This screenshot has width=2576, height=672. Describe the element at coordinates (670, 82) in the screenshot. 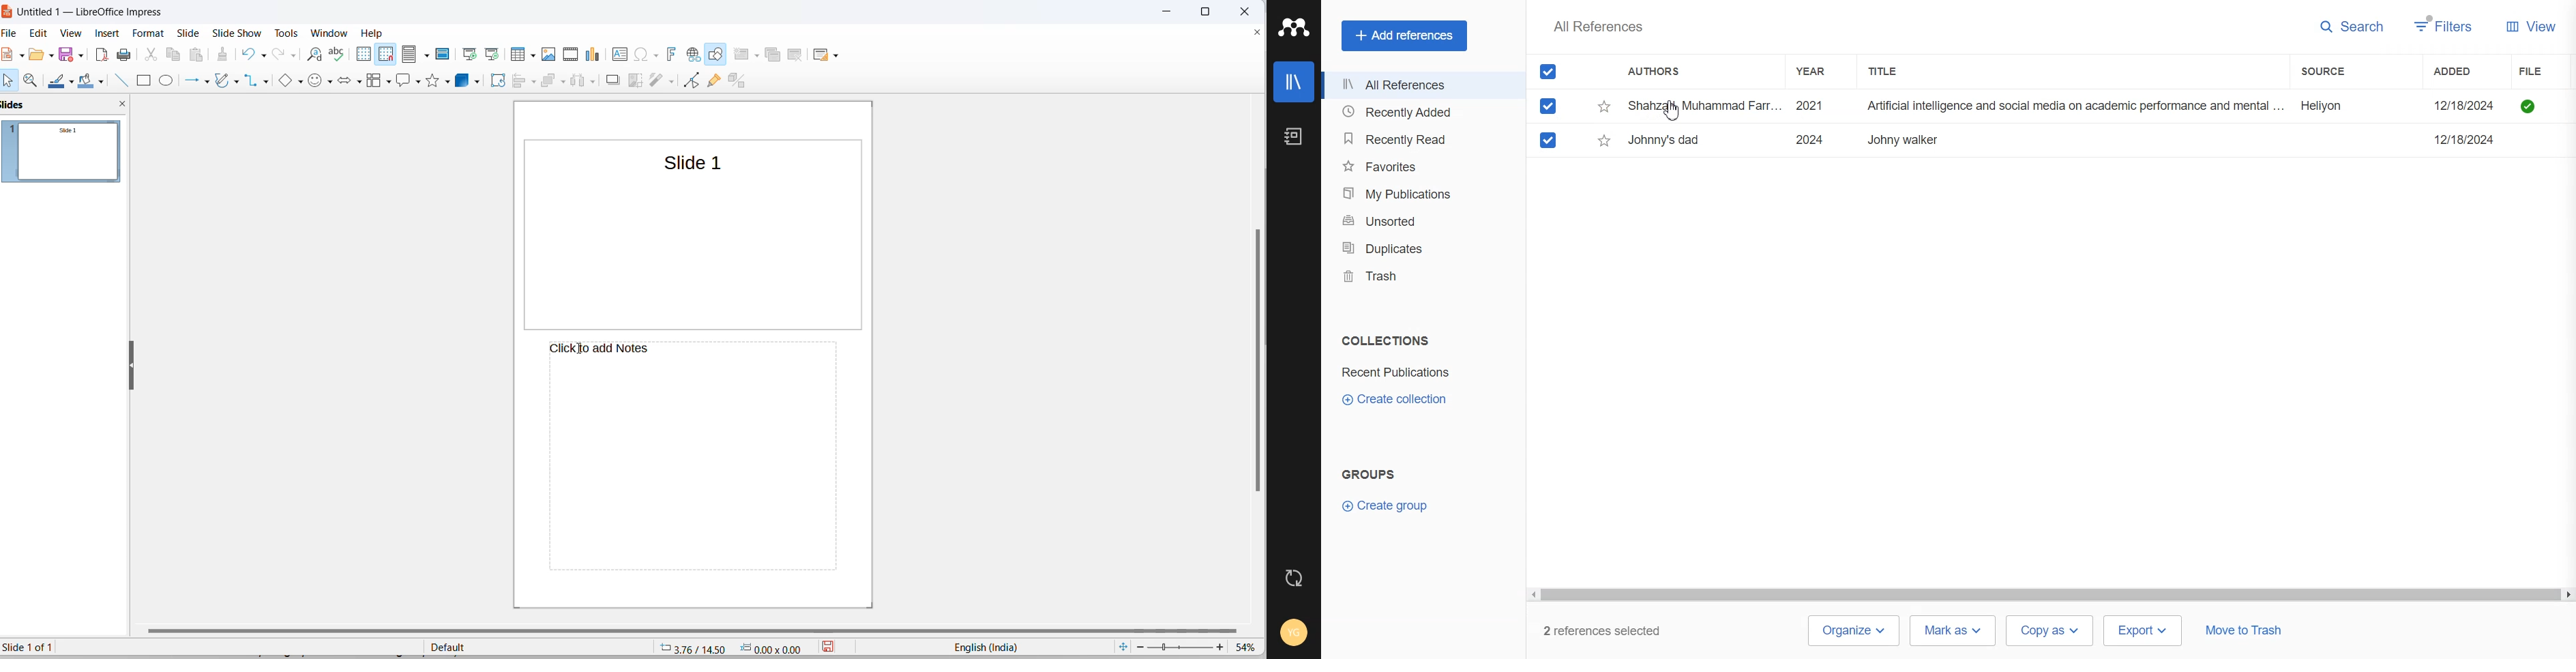

I see `filters options` at that location.